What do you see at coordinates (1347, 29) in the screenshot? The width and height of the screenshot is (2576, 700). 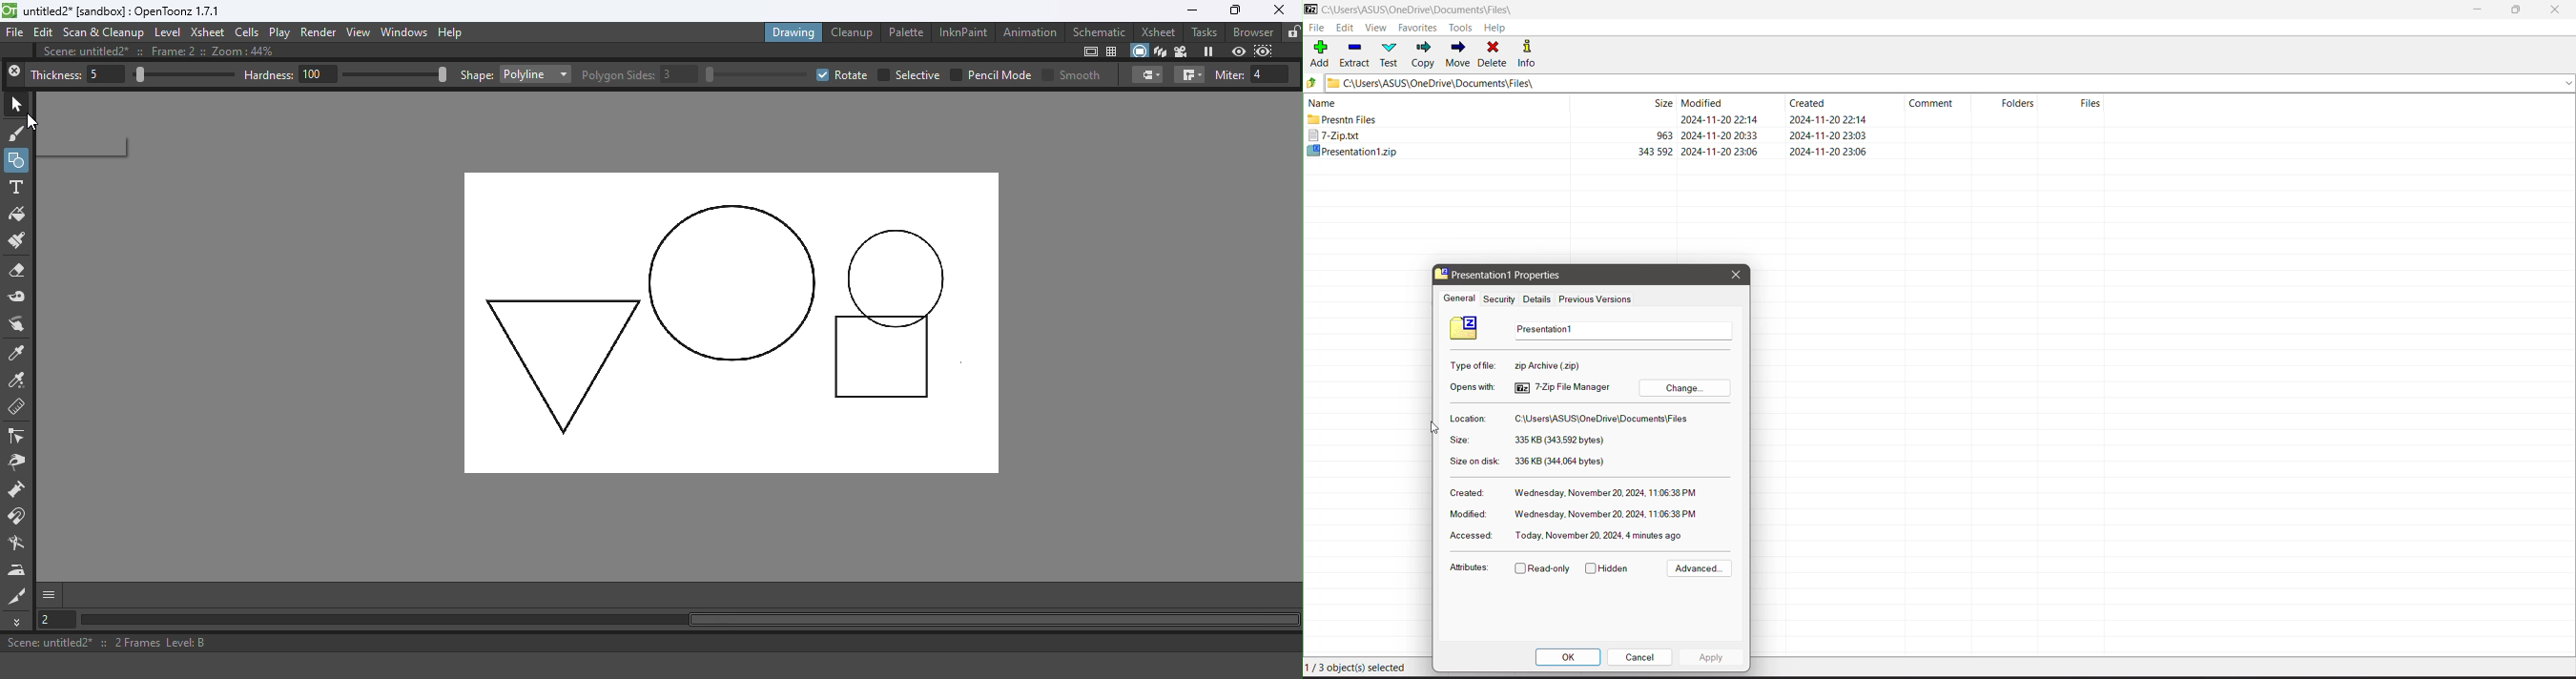 I see `Edit` at bounding box center [1347, 29].